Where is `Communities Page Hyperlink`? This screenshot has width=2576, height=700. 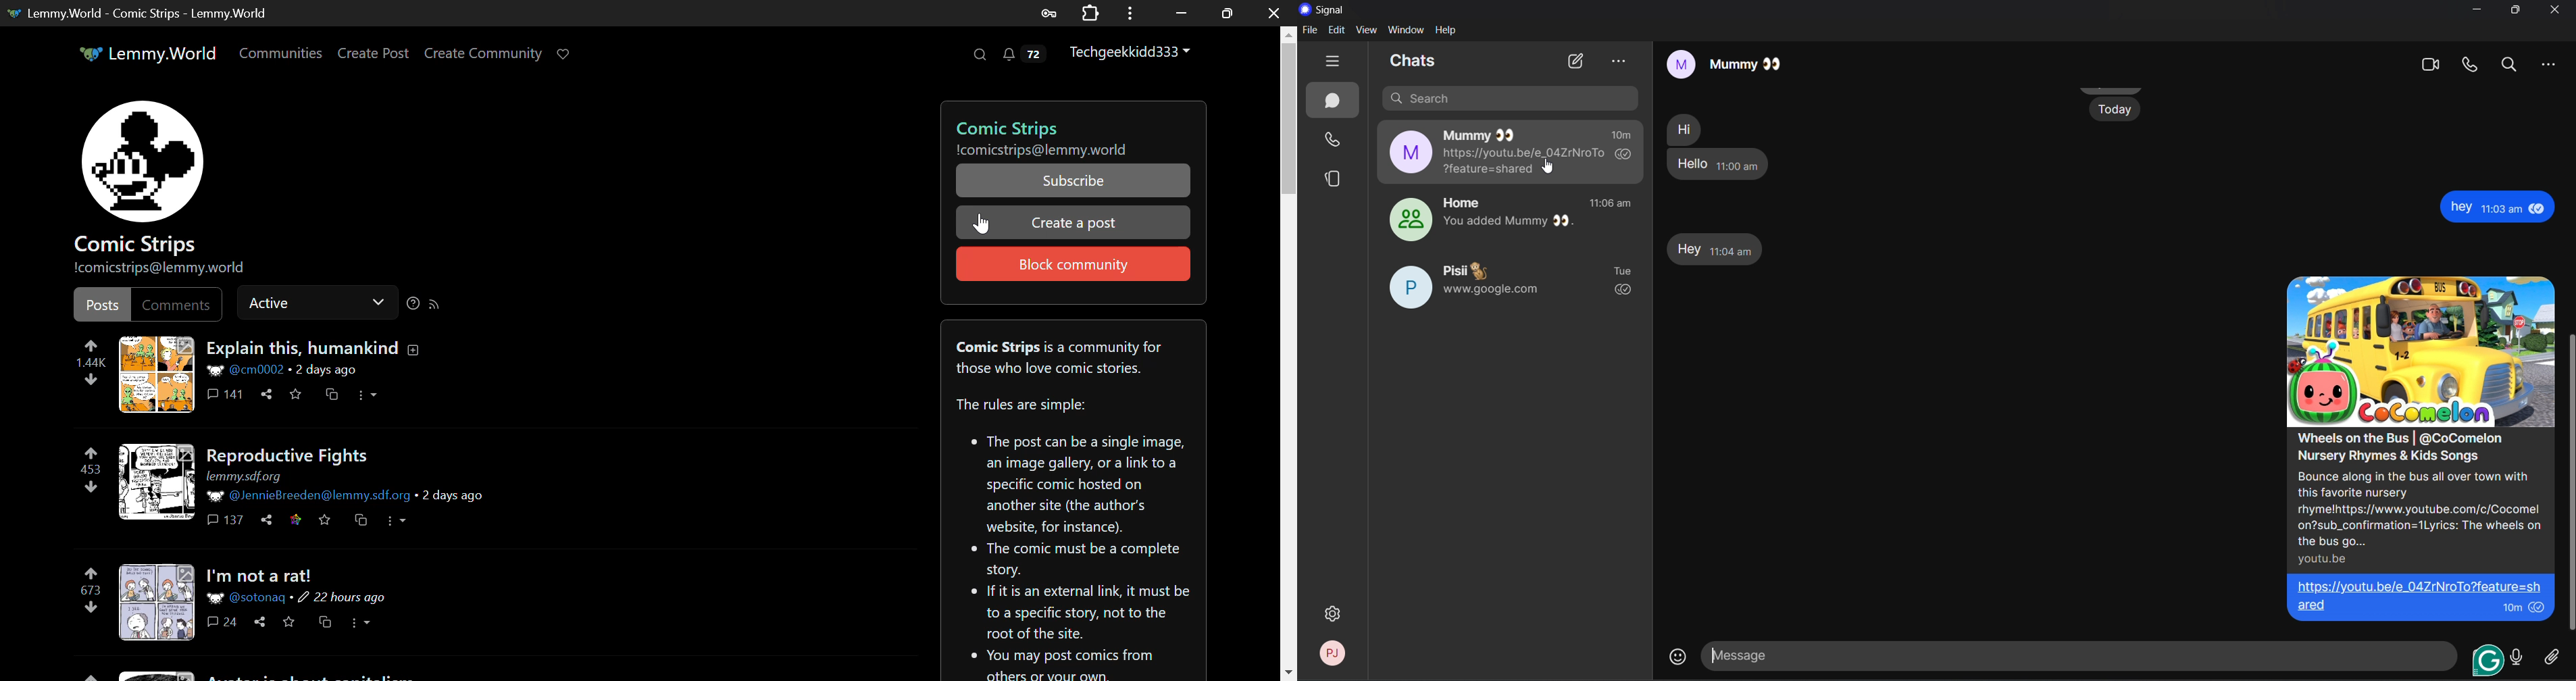
Communities Page Hyperlink is located at coordinates (280, 53).